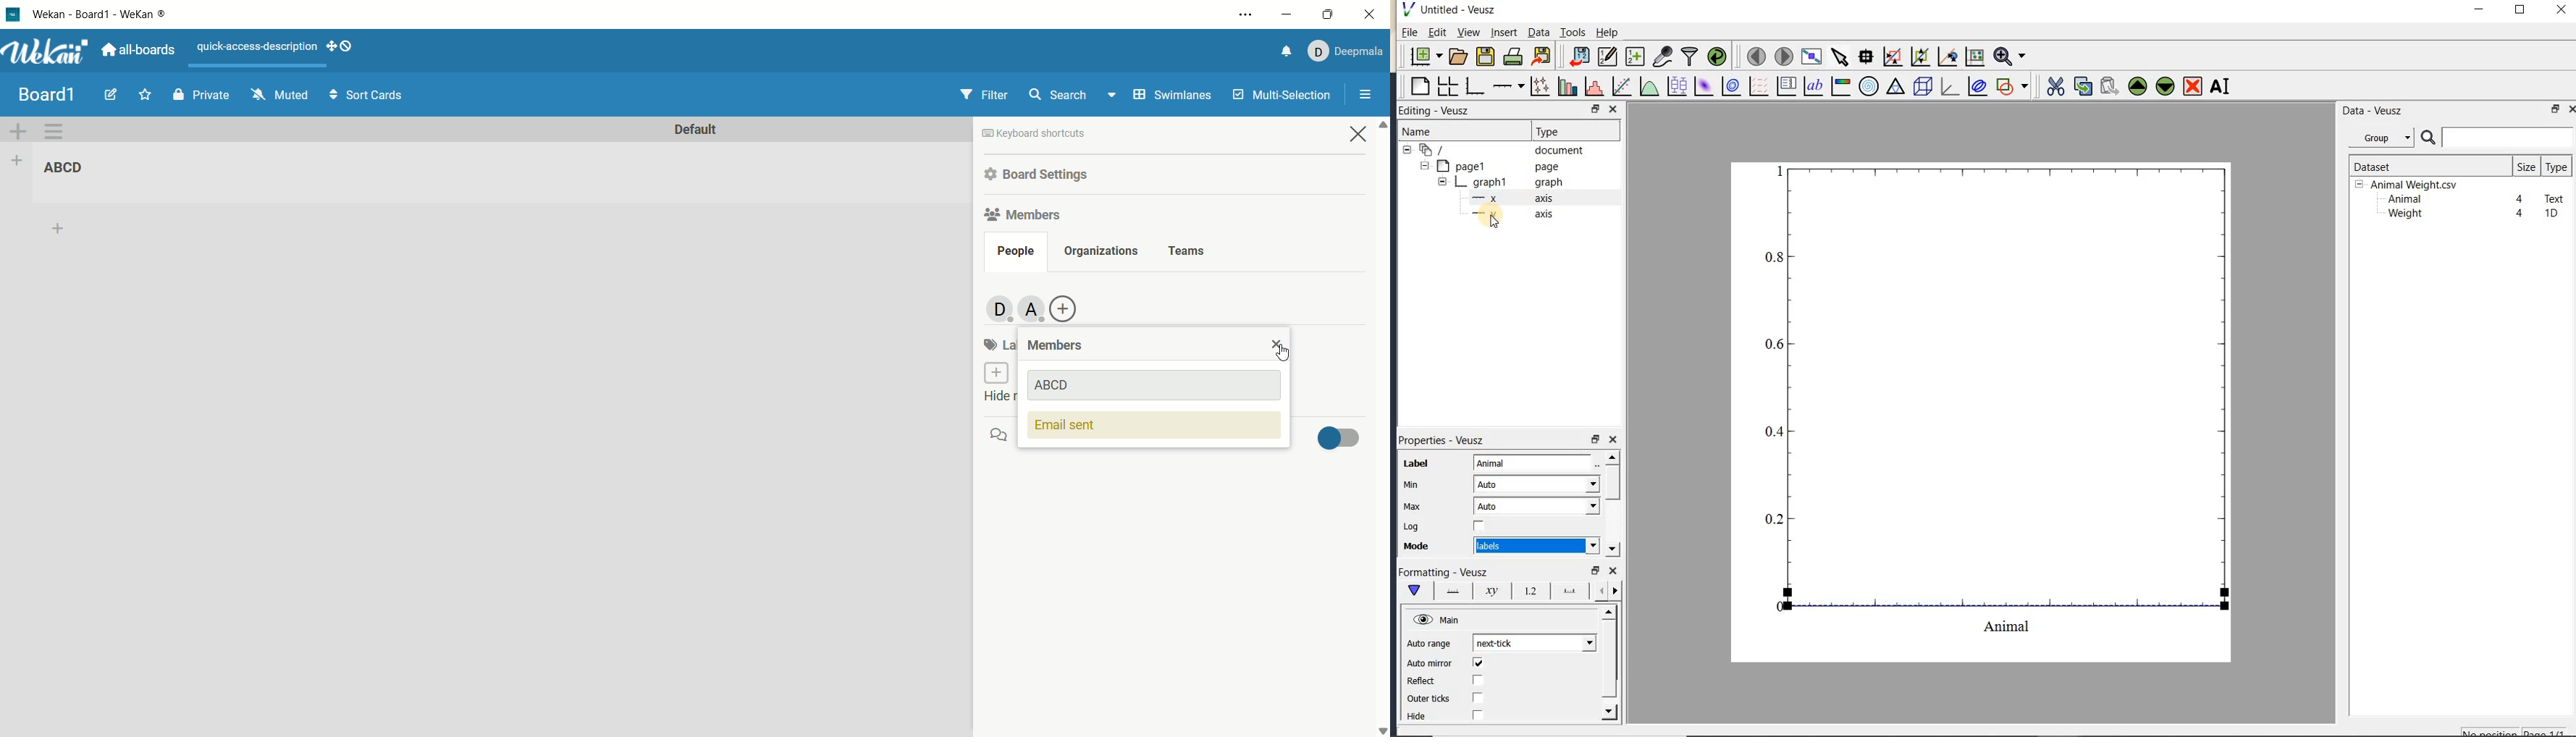  Describe the element at coordinates (1730, 85) in the screenshot. I see `plot a 2d dataset as contours` at that location.